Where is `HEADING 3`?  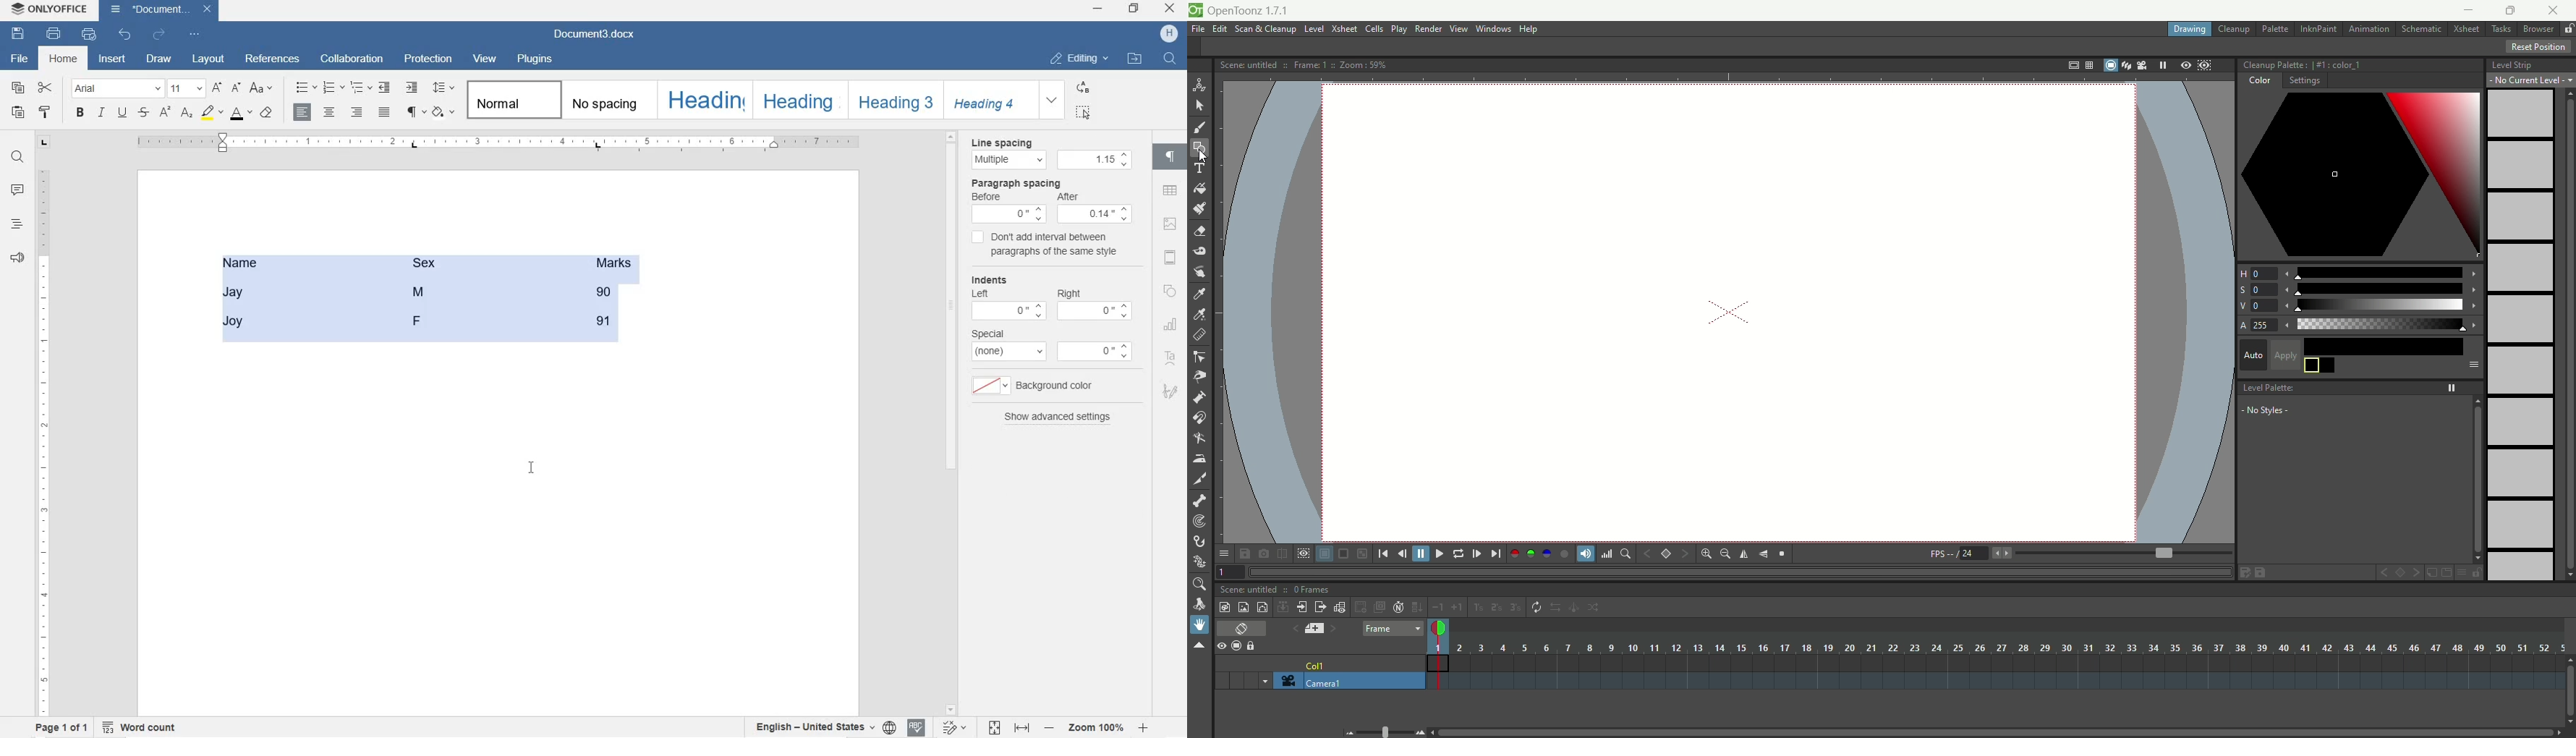
HEADING 3 is located at coordinates (894, 100).